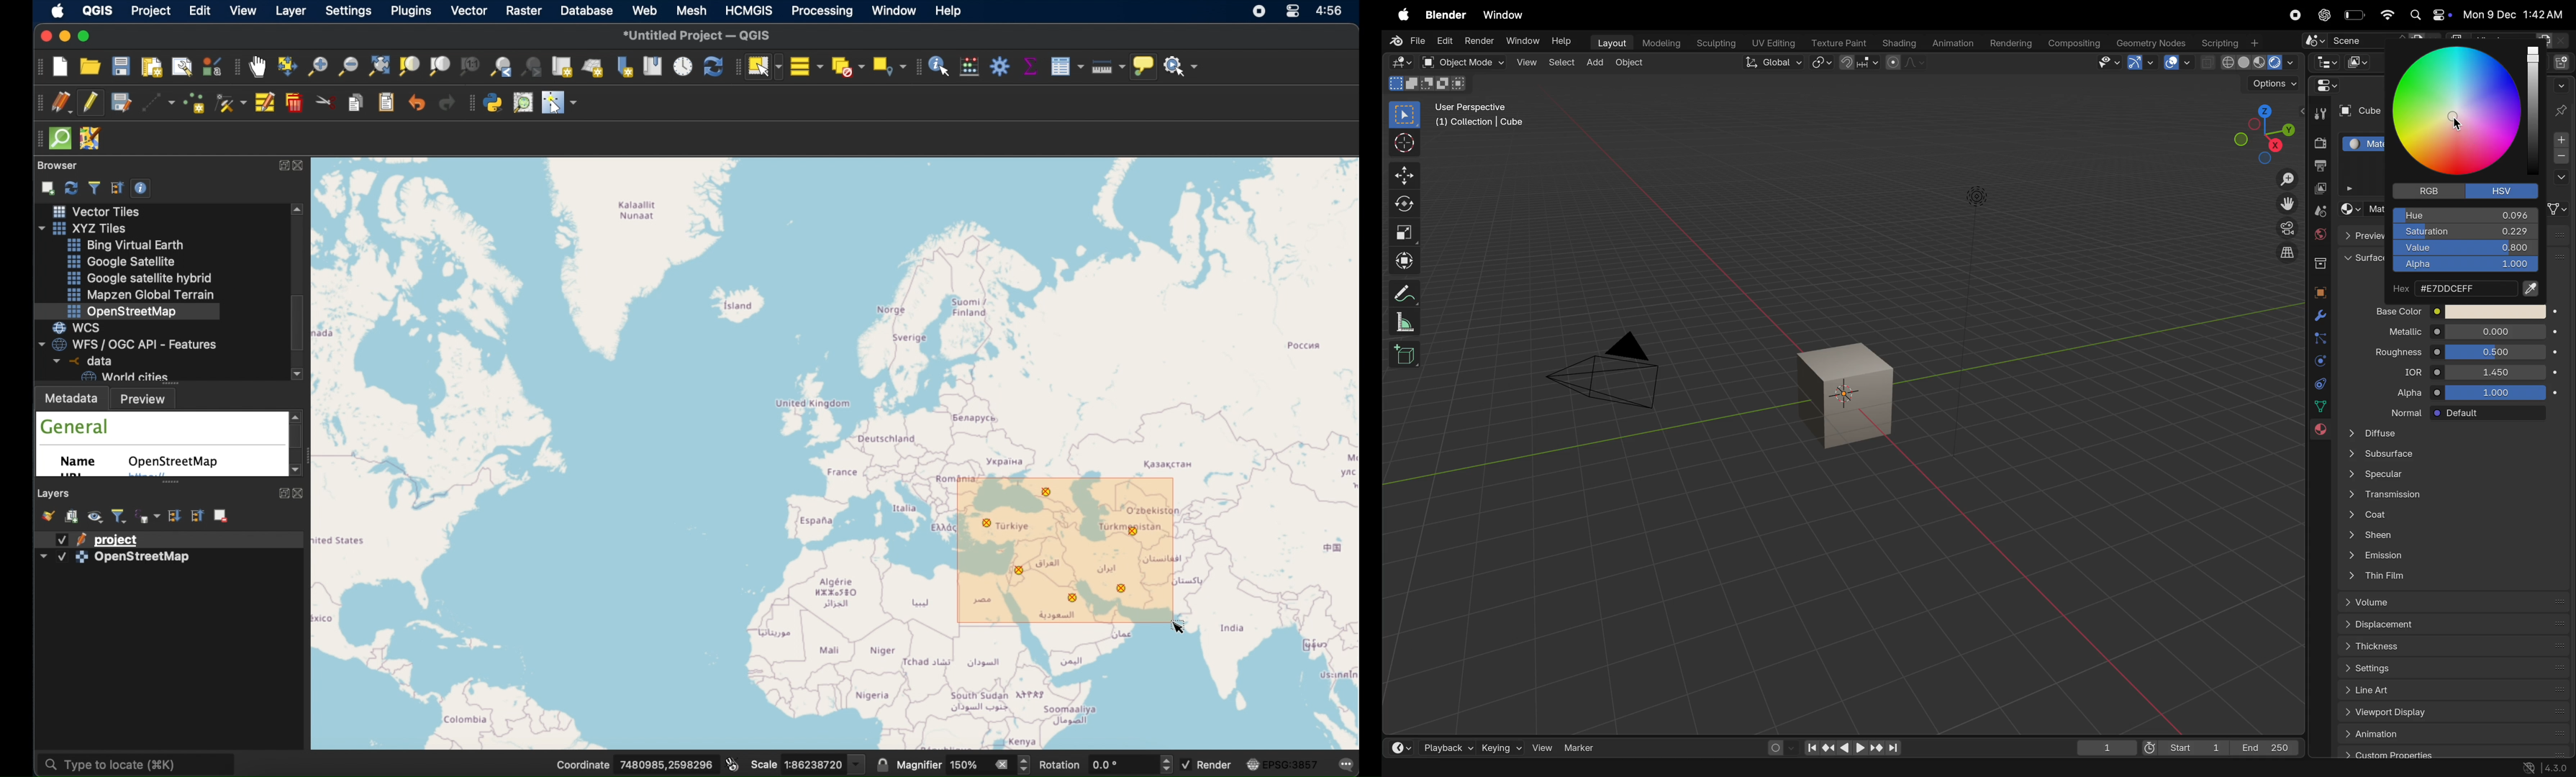  I want to click on auuto keying, so click(1775, 747).